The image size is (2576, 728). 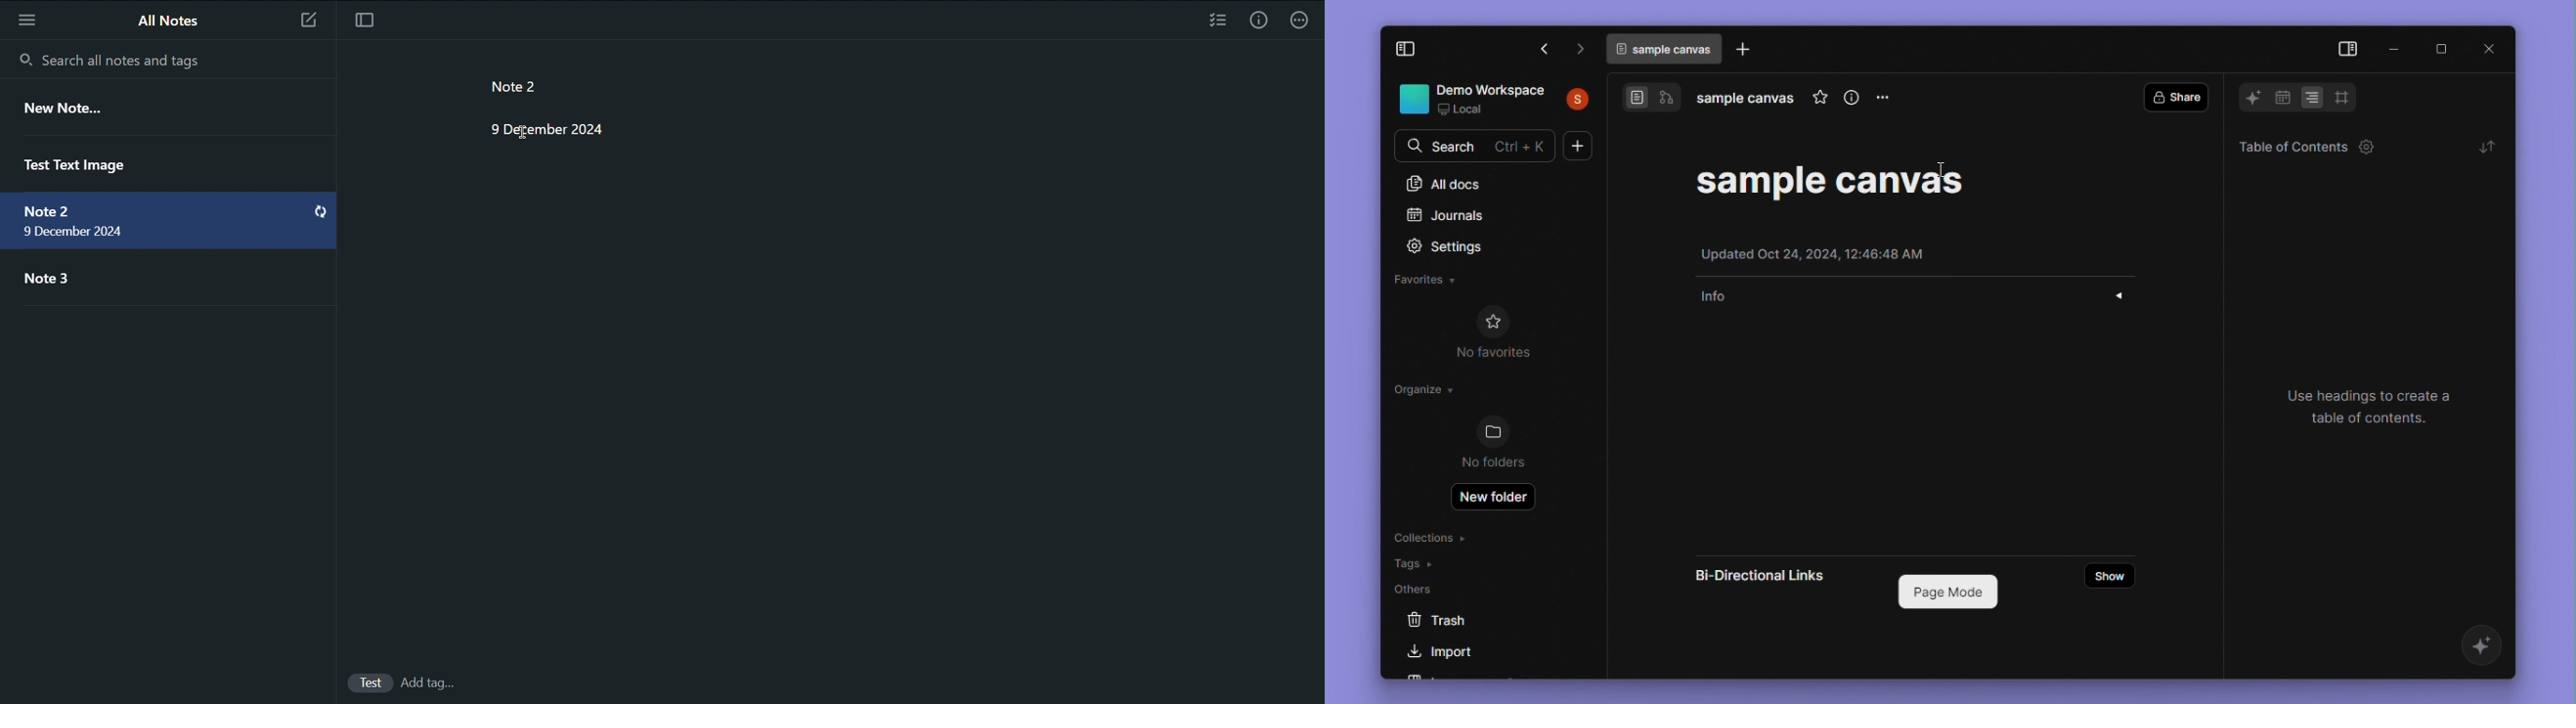 What do you see at coordinates (1218, 20) in the screenshot?
I see `Checklist` at bounding box center [1218, 20].